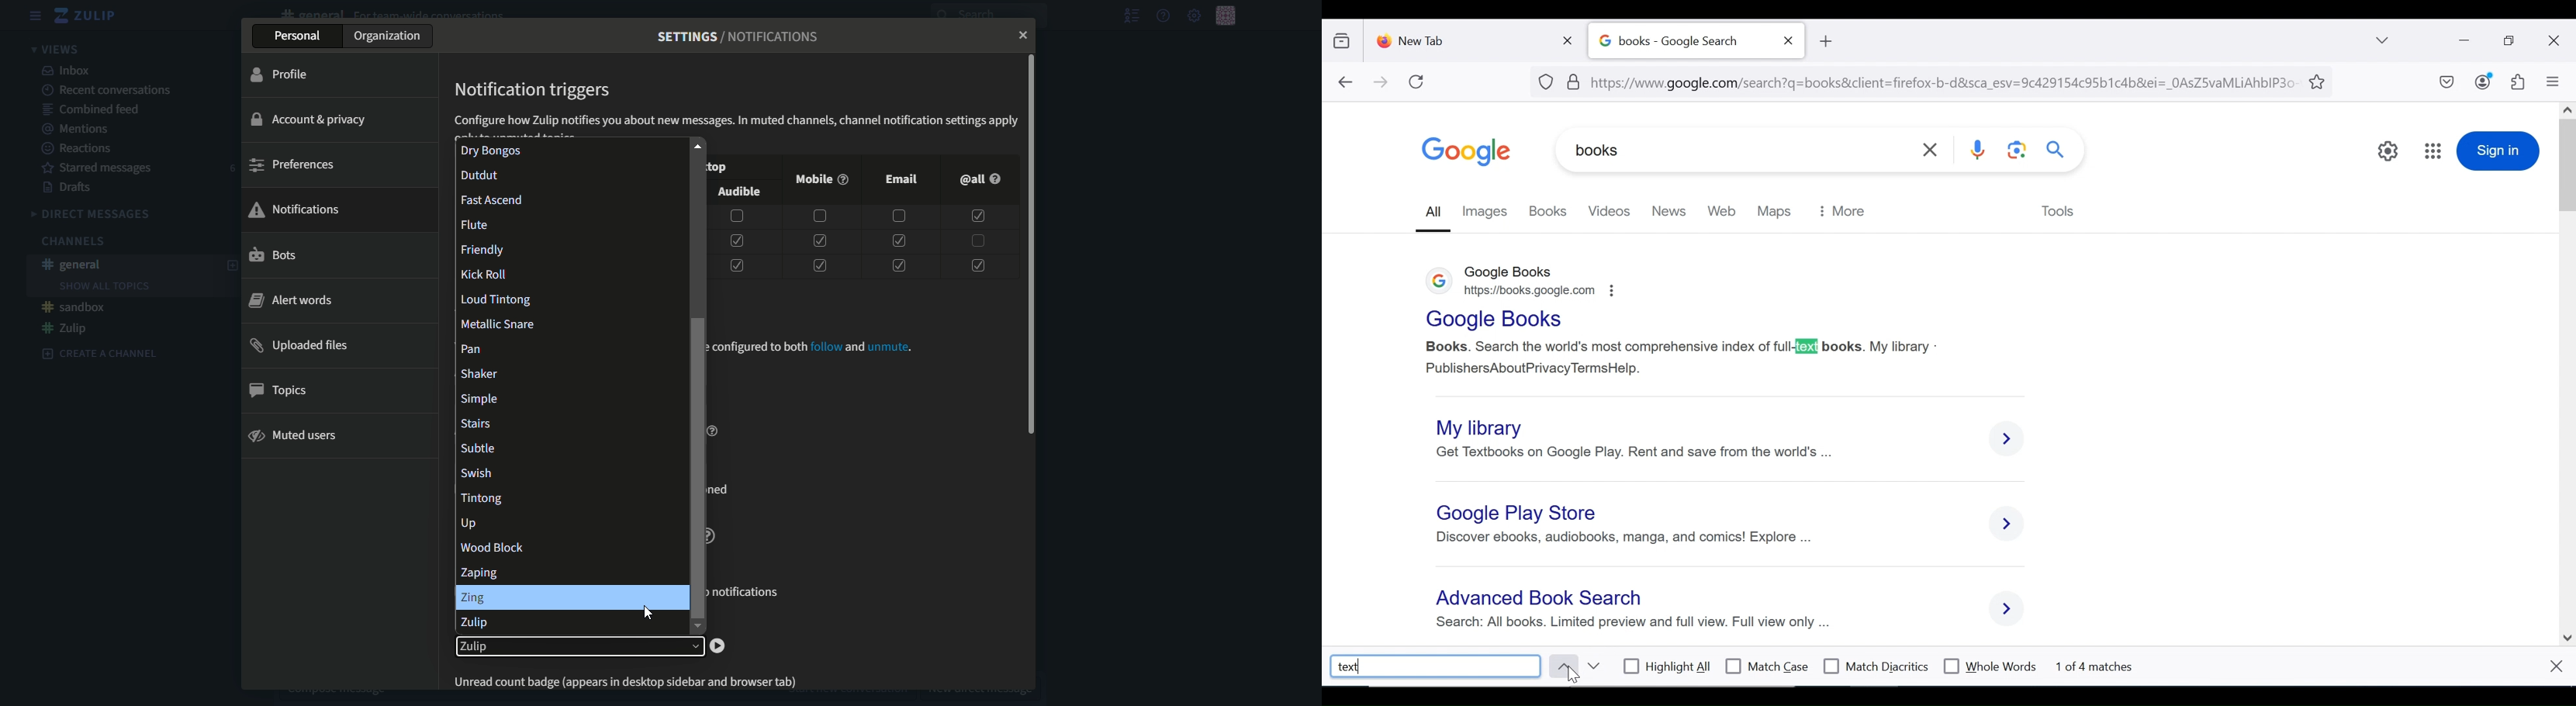 This screenshot has width=2576, height=728. Describe the element at coordinates (978, 216) in the screenshot. I see `checkbox` at that location.